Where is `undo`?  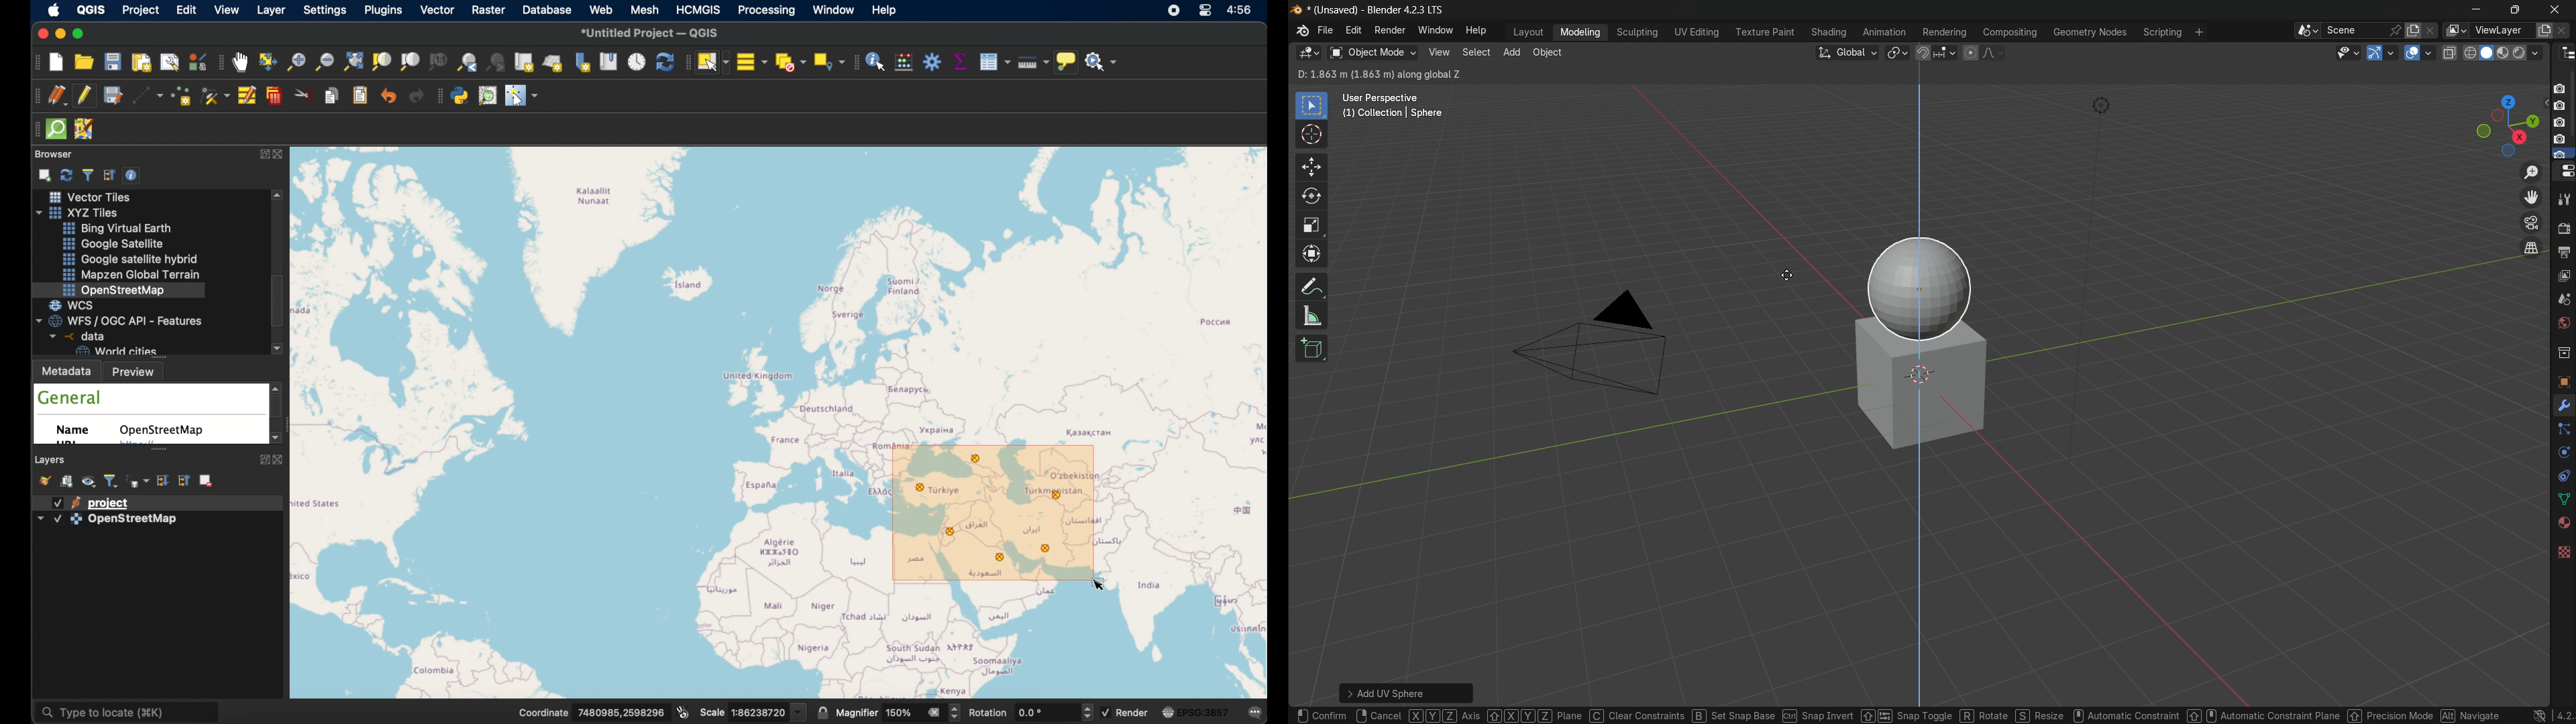
undo is located at coordinates (388, 97).